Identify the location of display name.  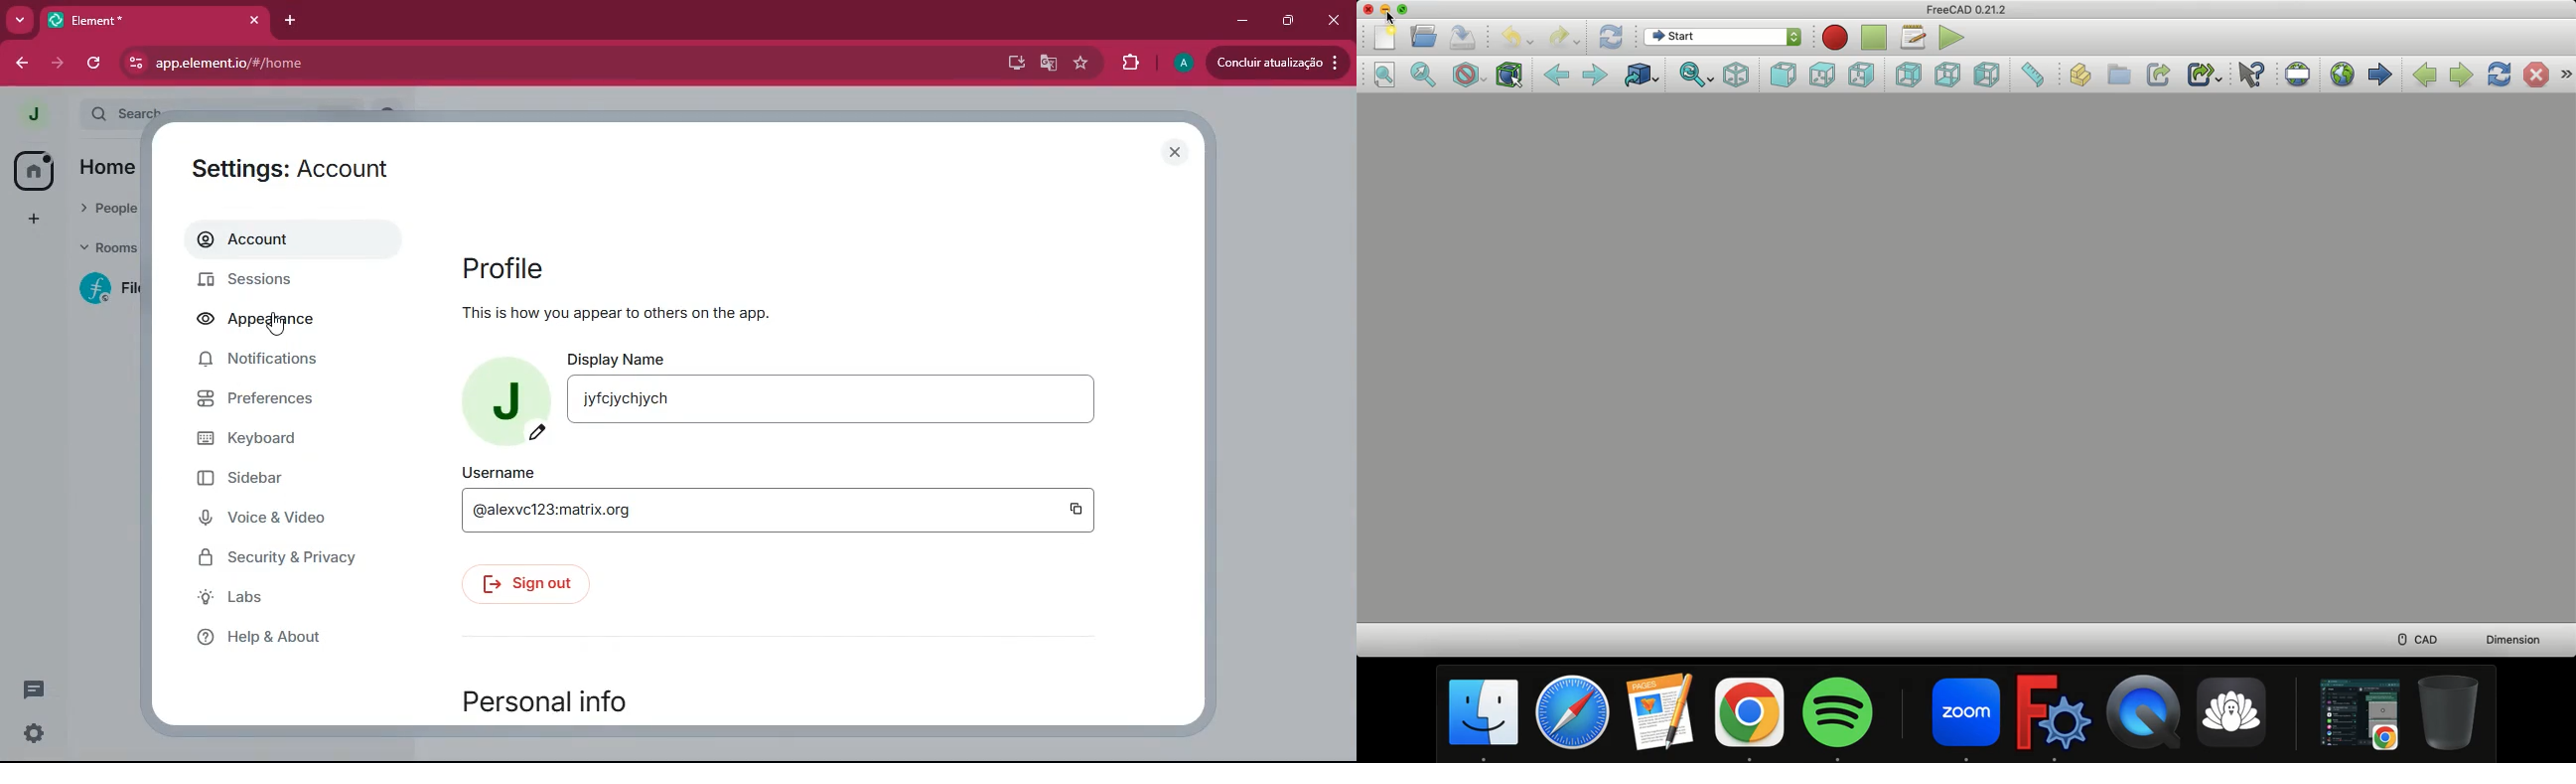
(848, 407).